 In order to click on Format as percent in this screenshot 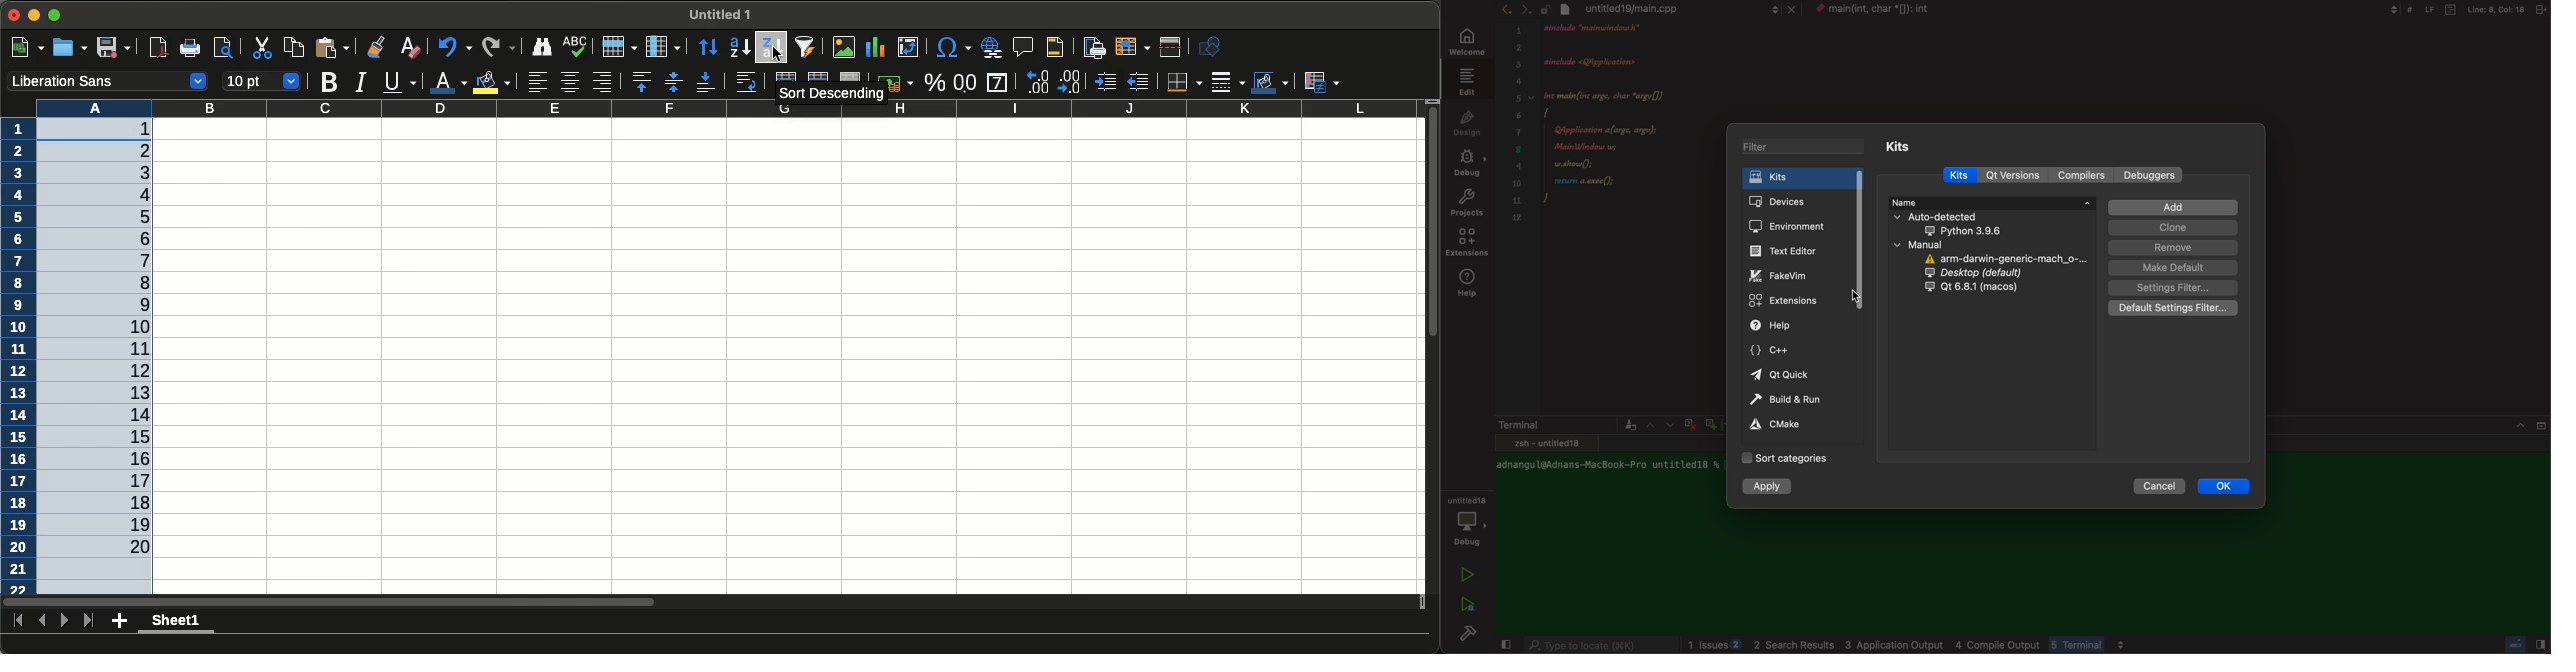, I will do `click(934, 82)`.